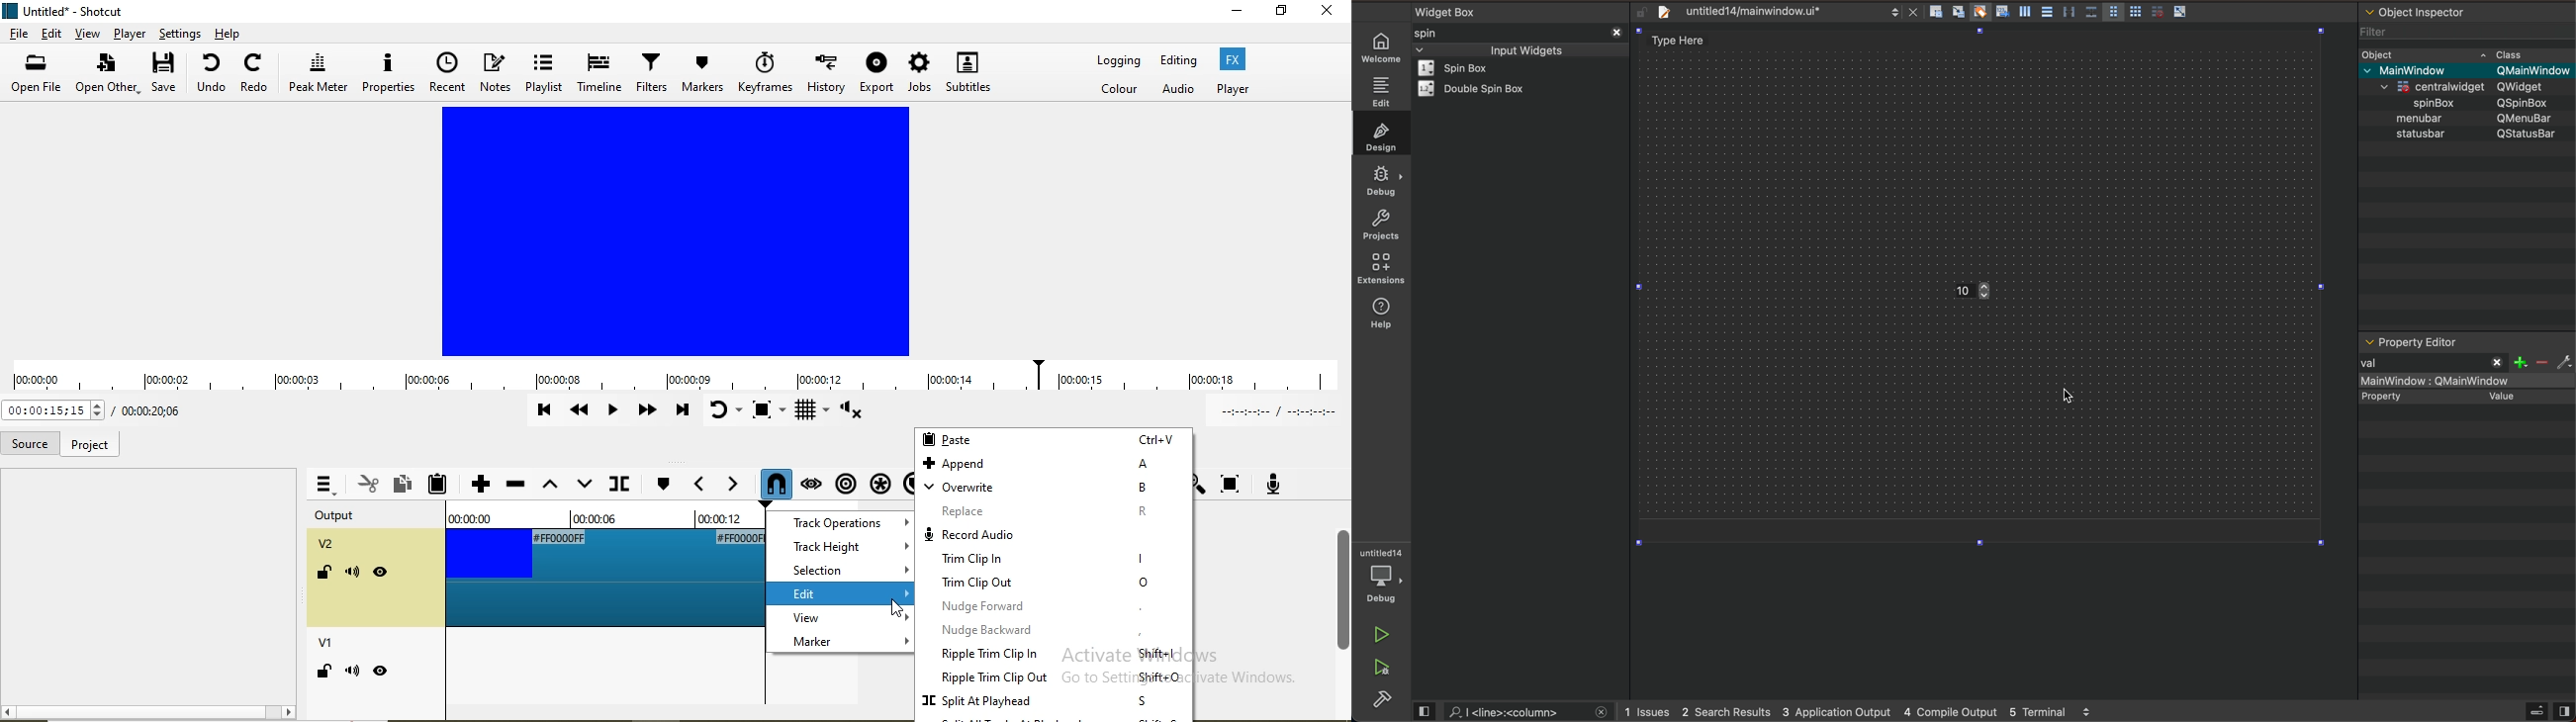 This screenshot has width=2576, height=728. Describe the element at coordinates (1235, 58) in the screenshot. I see `Fx` at that location.